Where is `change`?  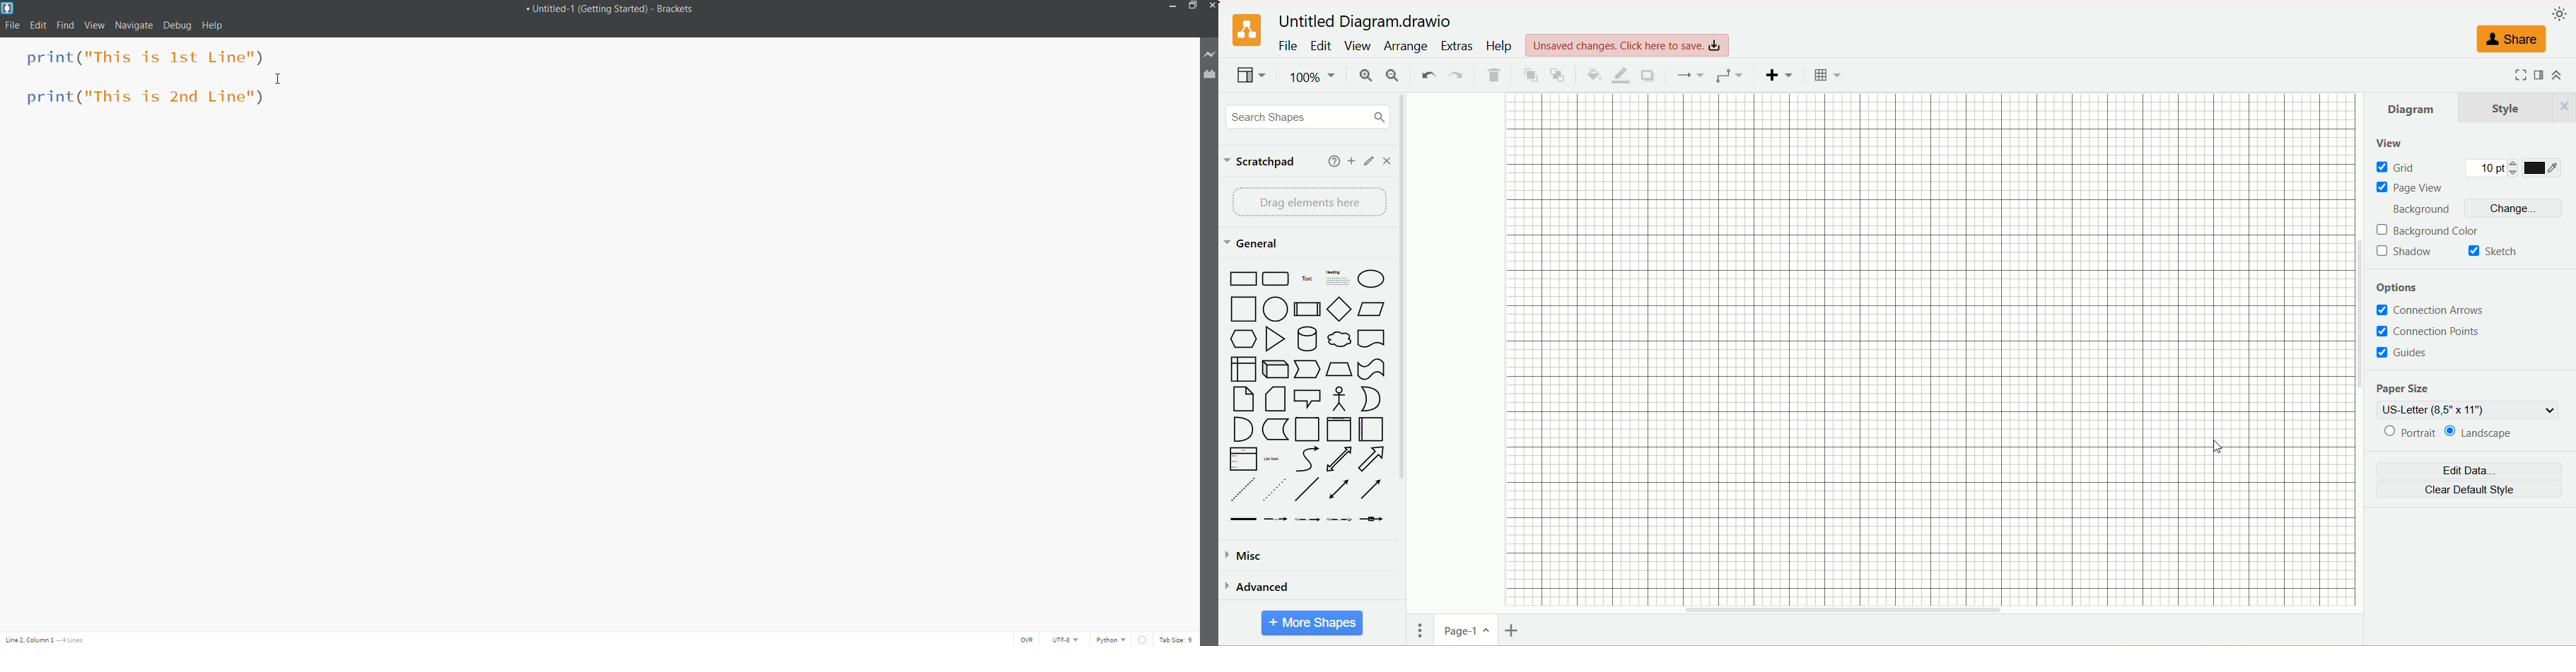
change is located at coordinates (2514, 209).